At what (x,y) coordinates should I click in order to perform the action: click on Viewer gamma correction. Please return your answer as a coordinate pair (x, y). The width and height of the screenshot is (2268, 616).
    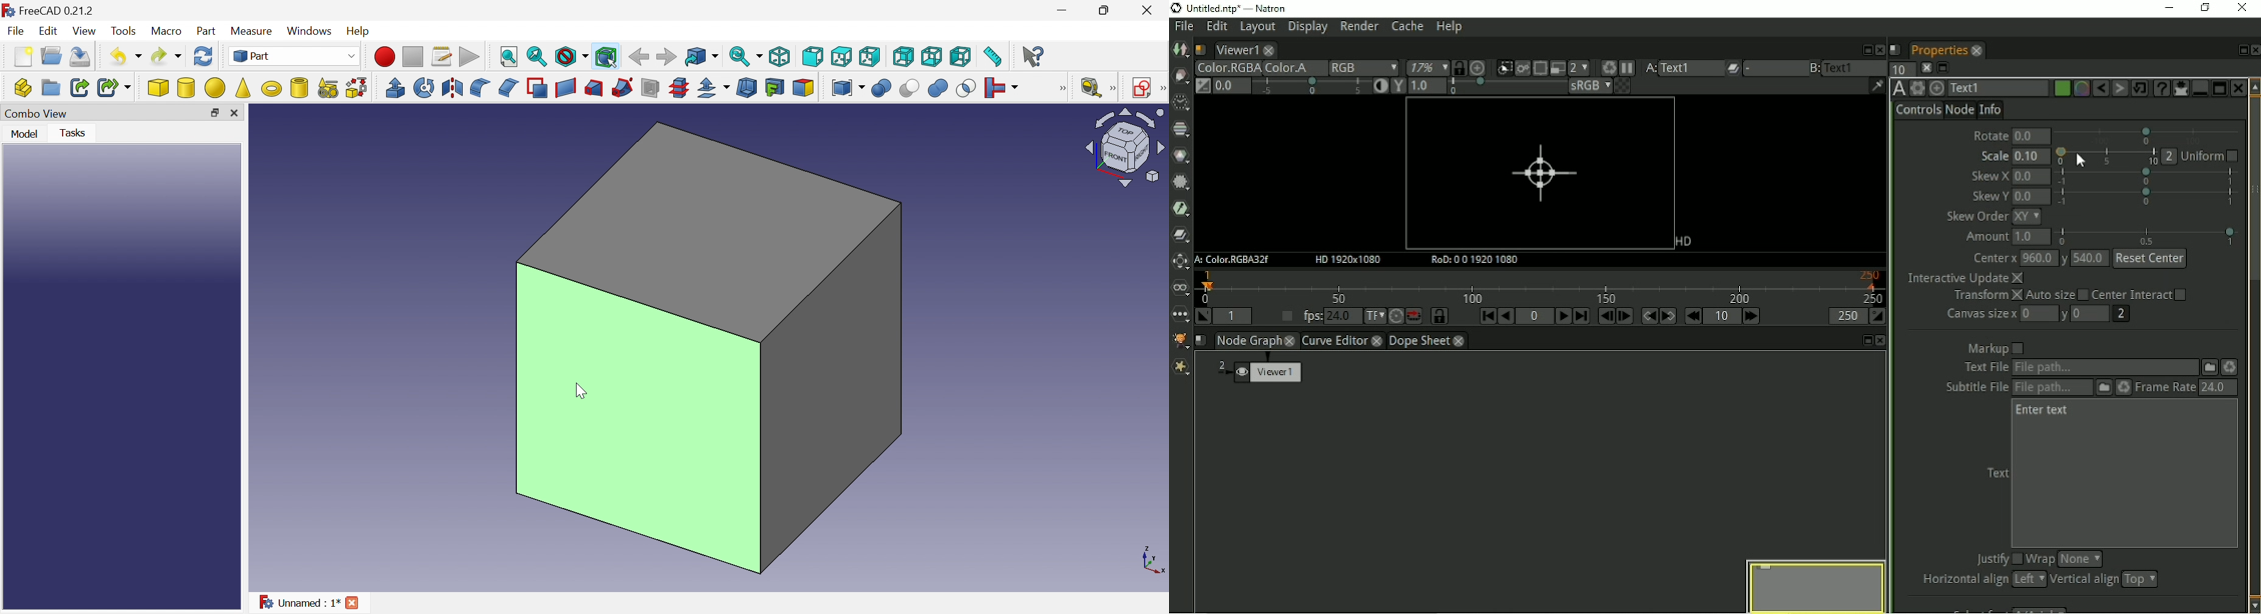
    Looking at the image, I should click on (1478, 85).